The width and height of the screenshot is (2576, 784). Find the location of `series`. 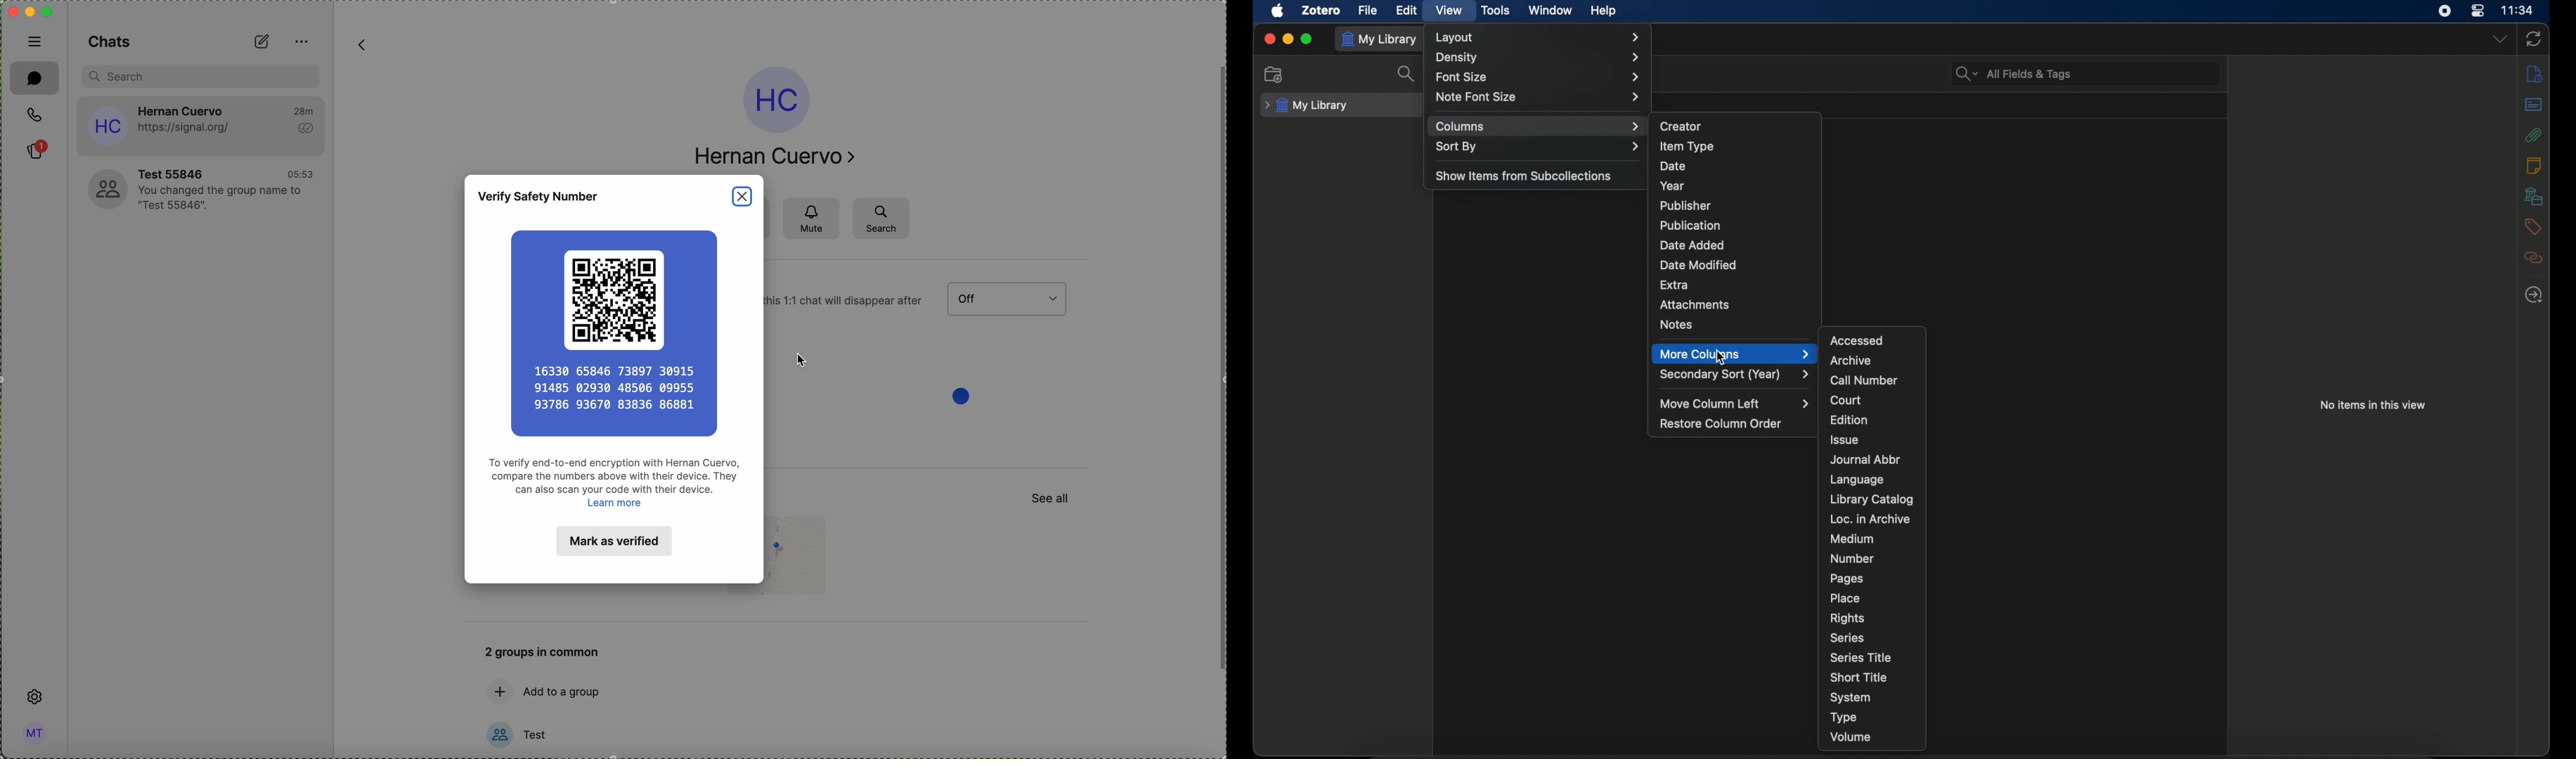

series is located at coordinates (1847, 637).